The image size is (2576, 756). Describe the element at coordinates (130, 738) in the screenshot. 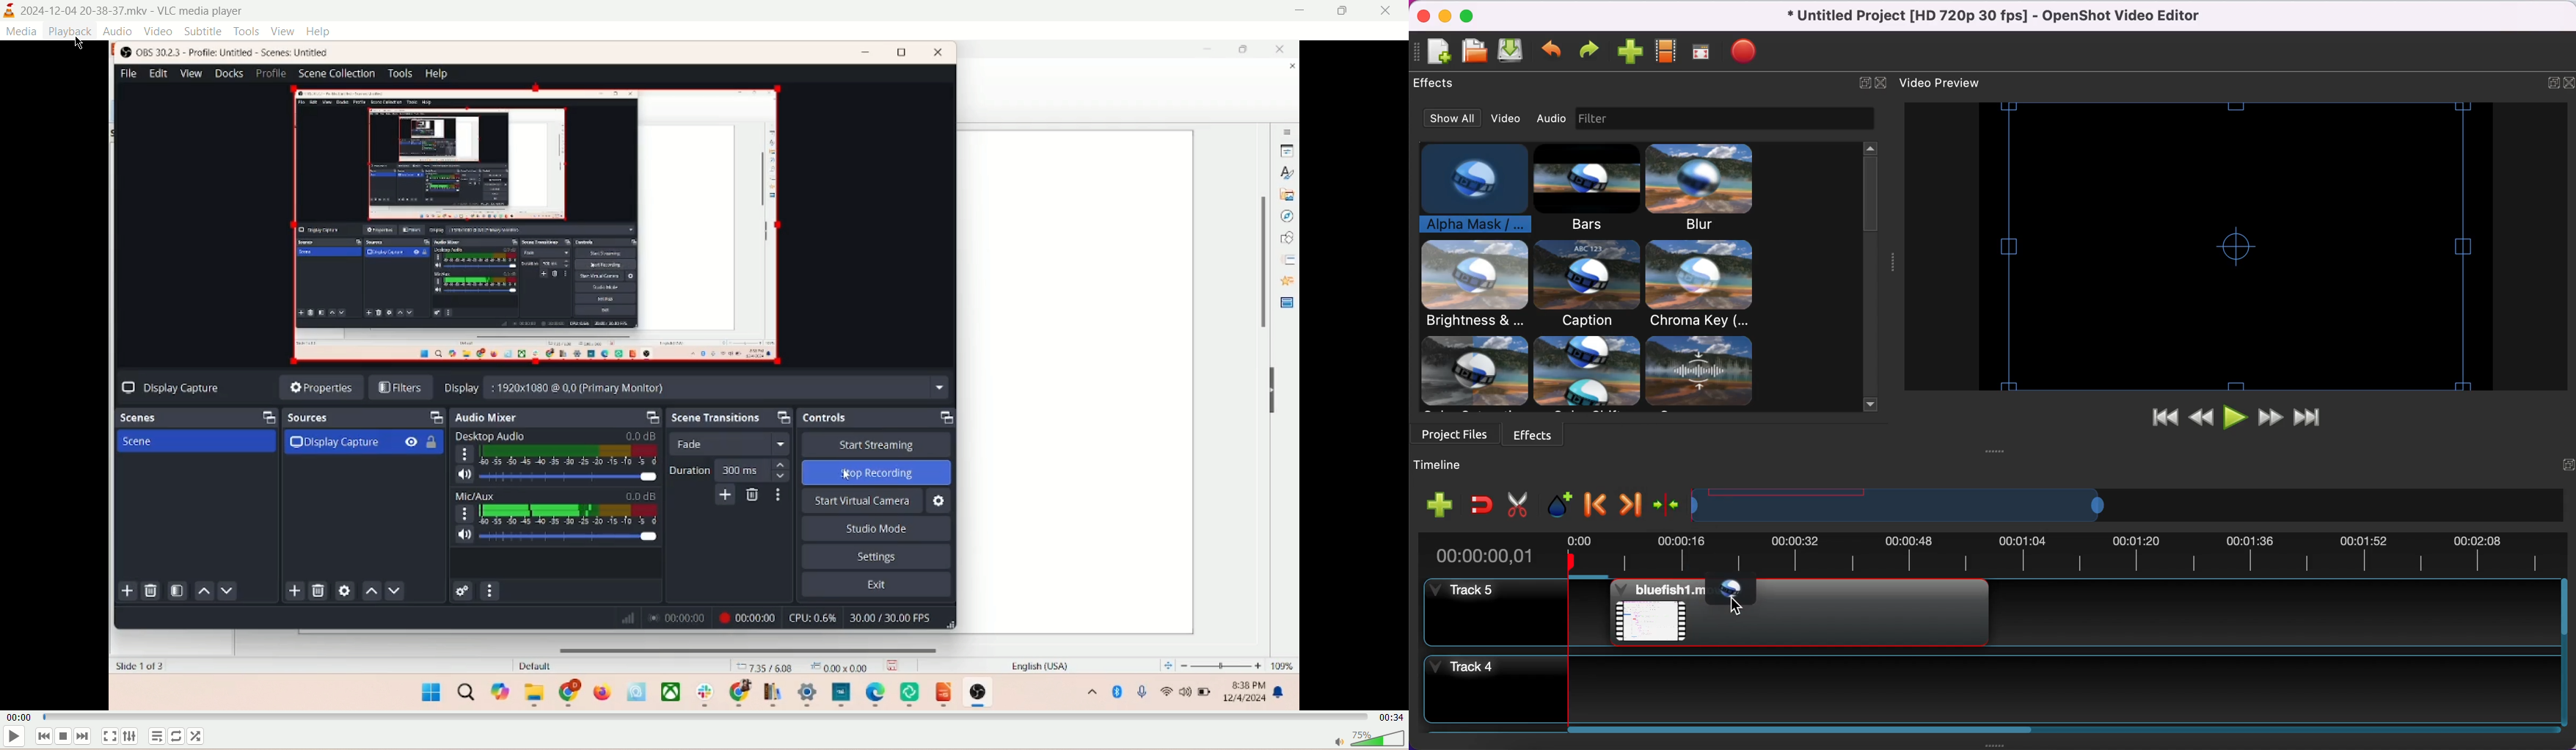

I see `extended settings` at that location.